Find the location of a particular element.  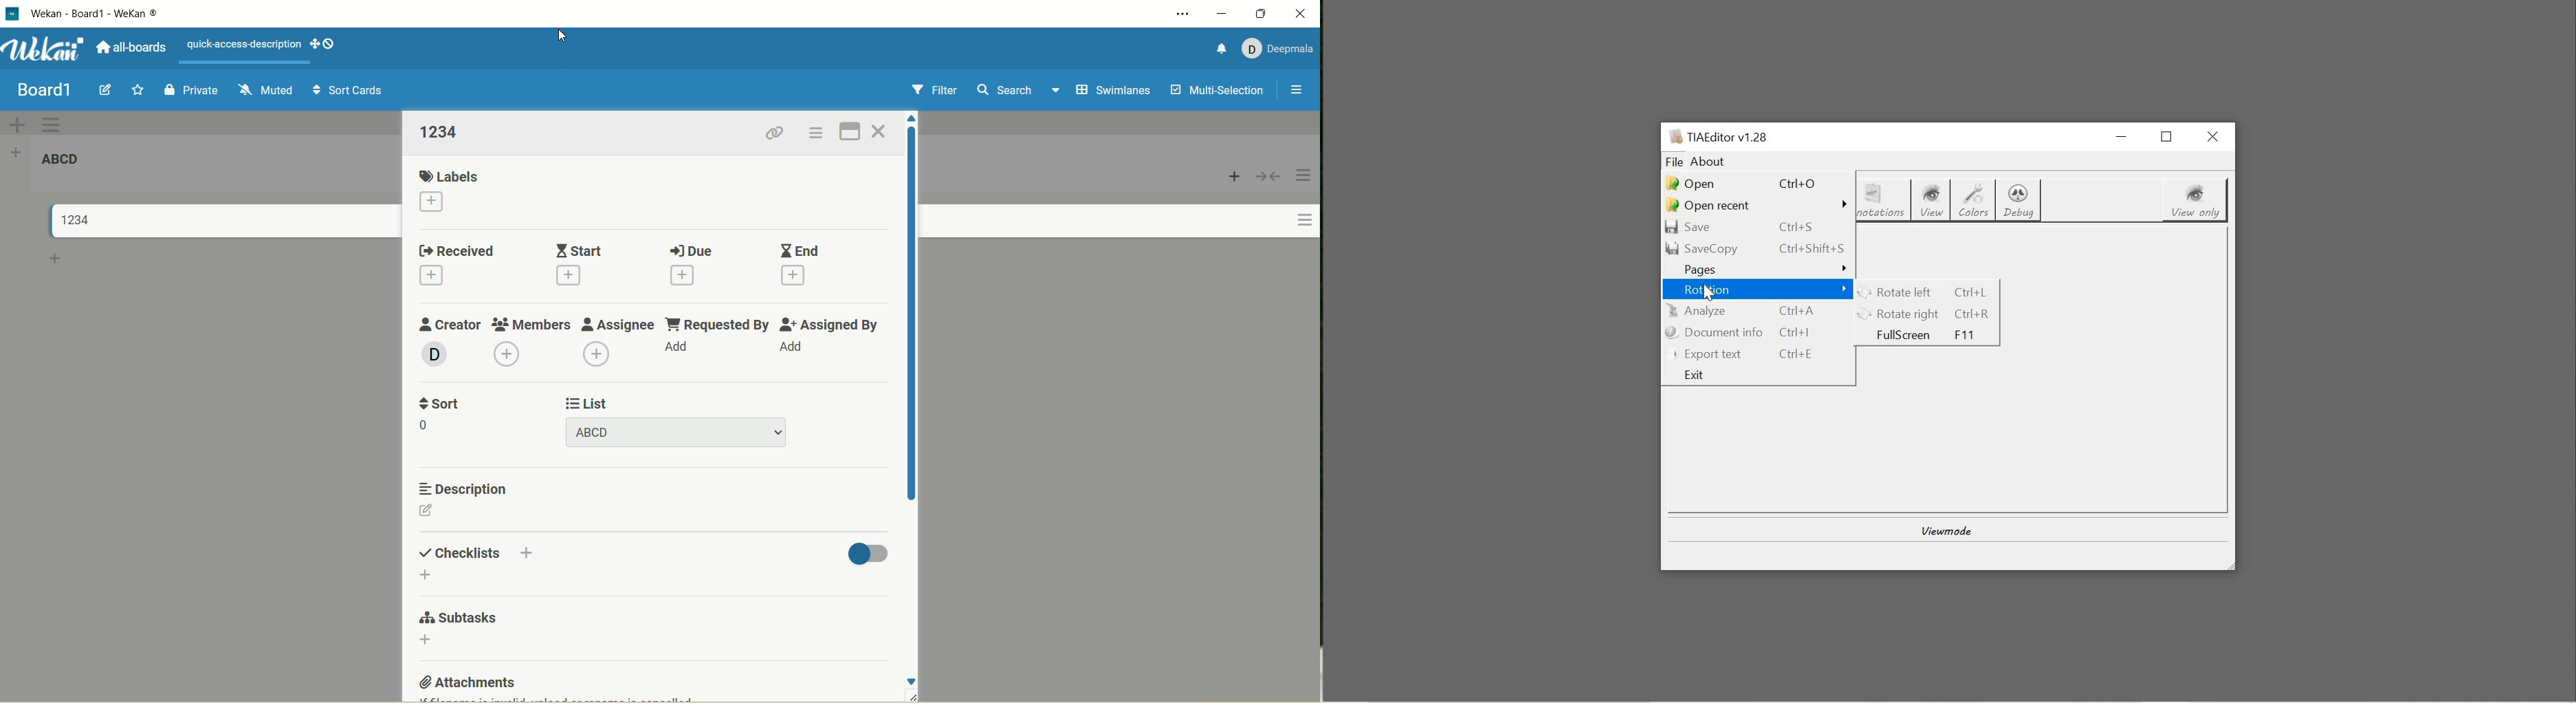

action is located at coordinates (1305, 204).